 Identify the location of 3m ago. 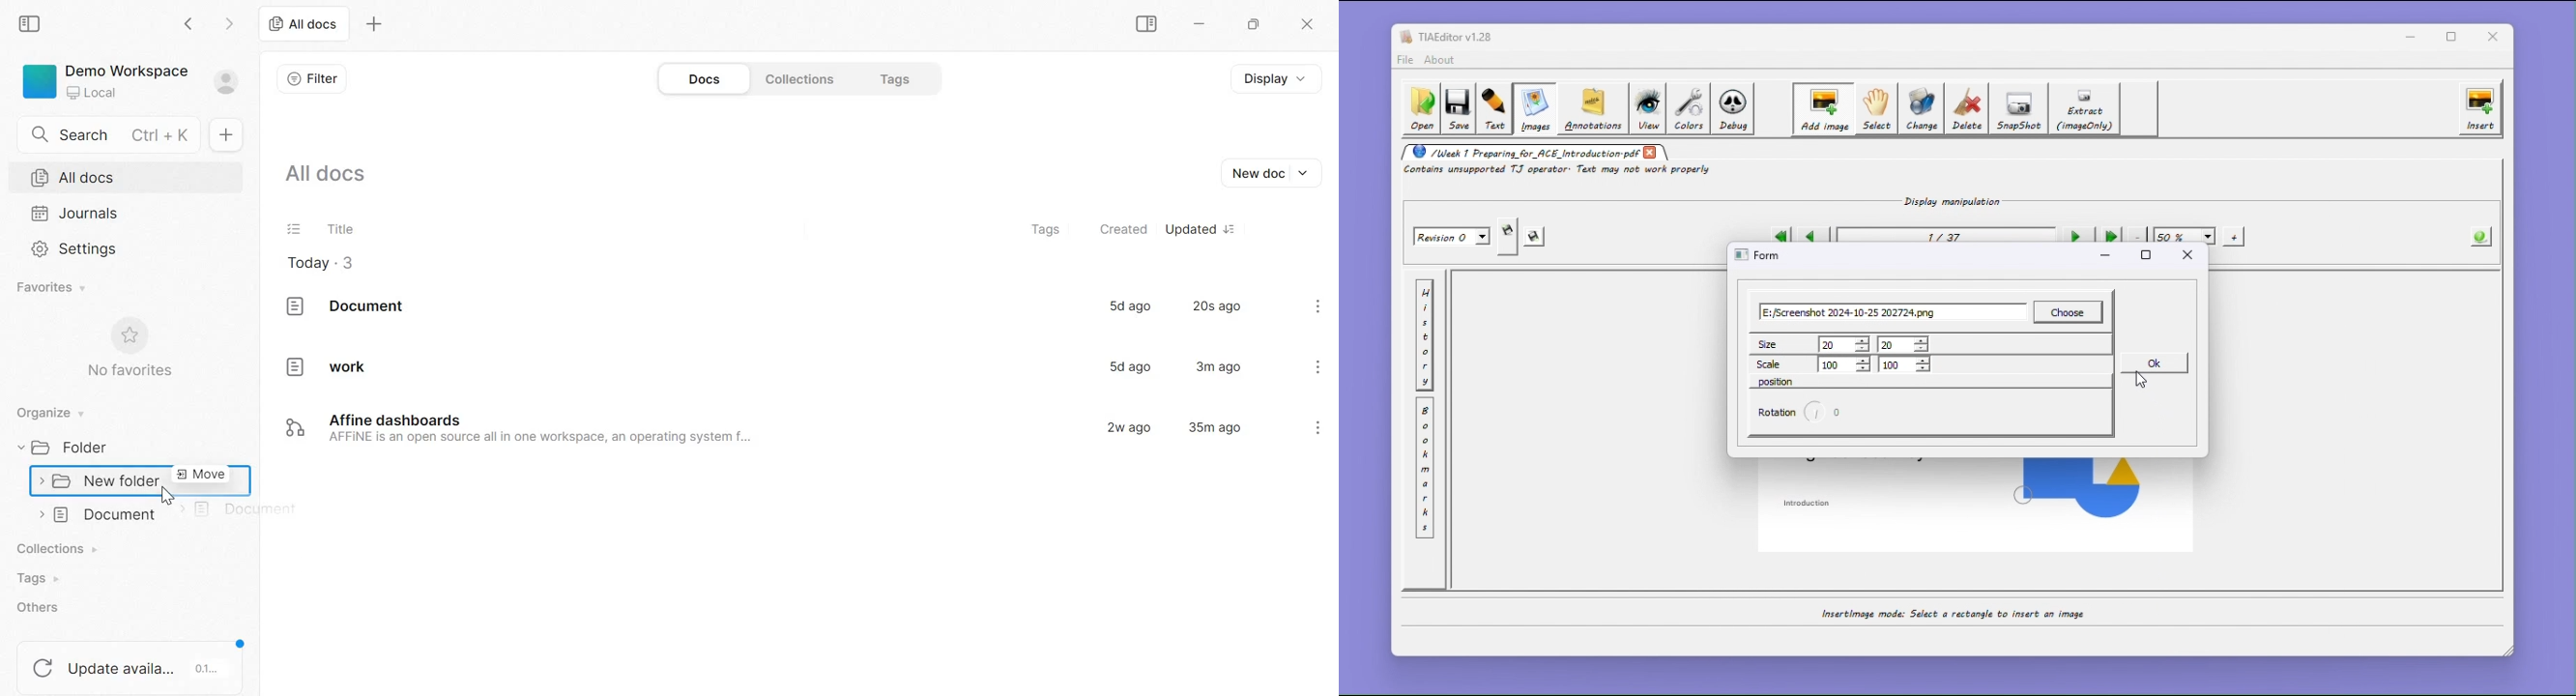
(1219, 365).